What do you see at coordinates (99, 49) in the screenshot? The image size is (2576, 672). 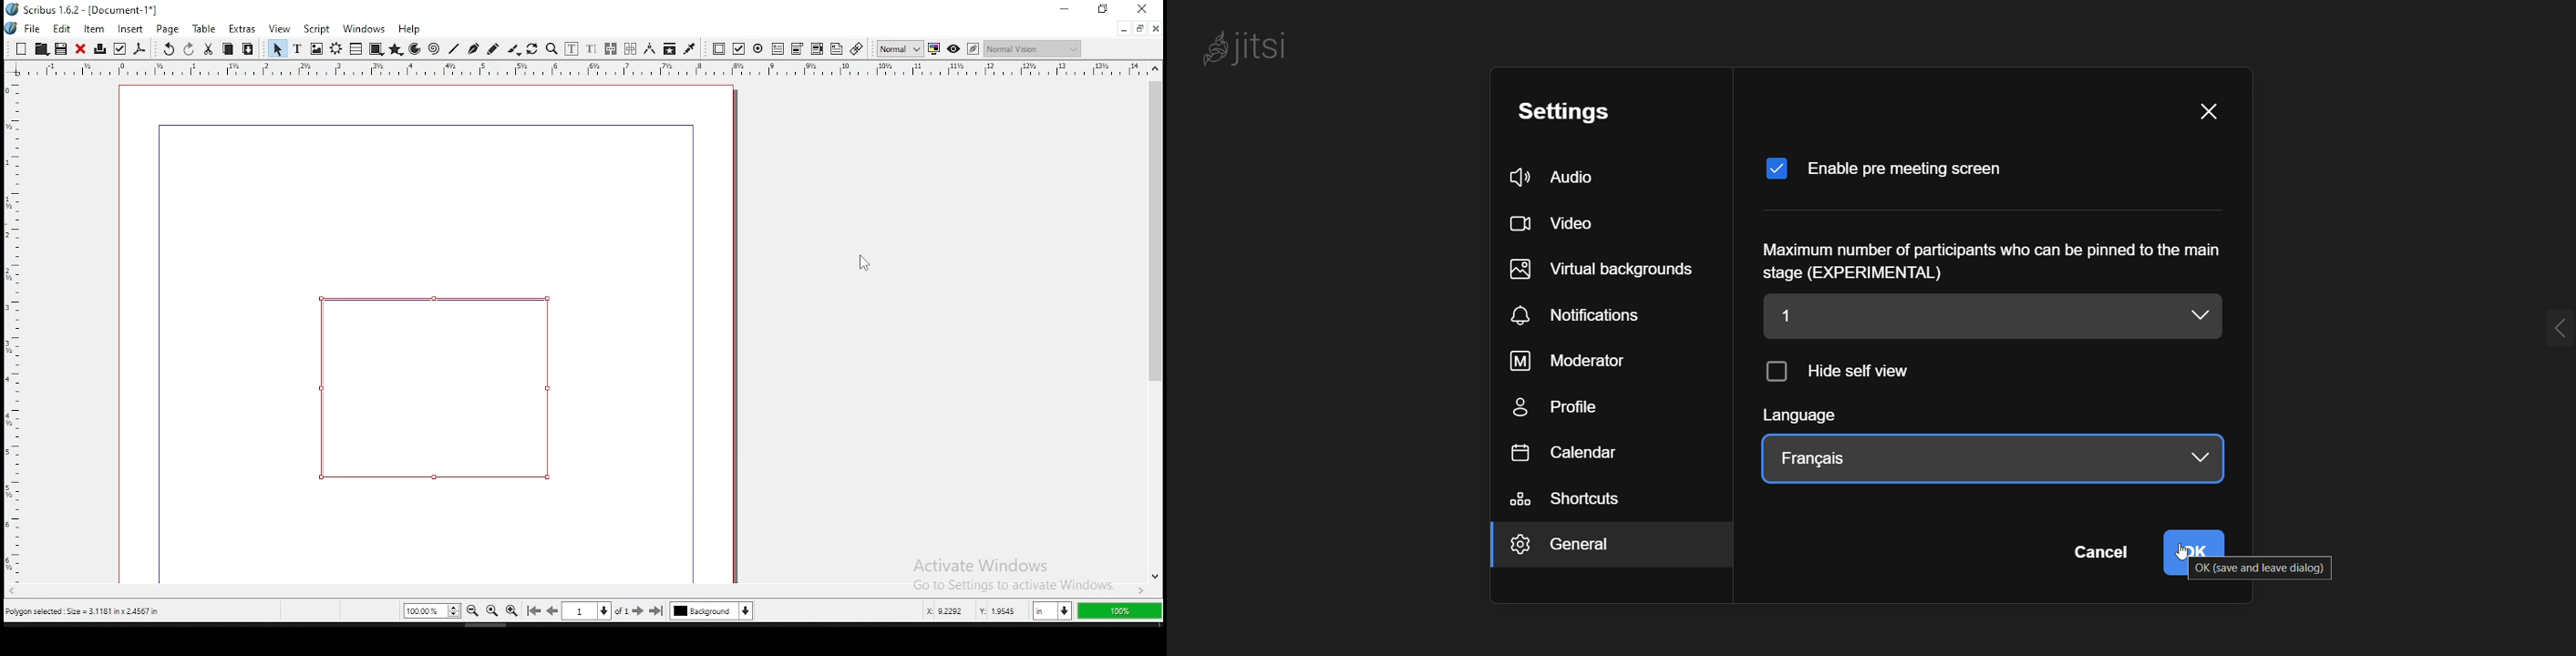 I see `printer` at bounding box center [99, 49].